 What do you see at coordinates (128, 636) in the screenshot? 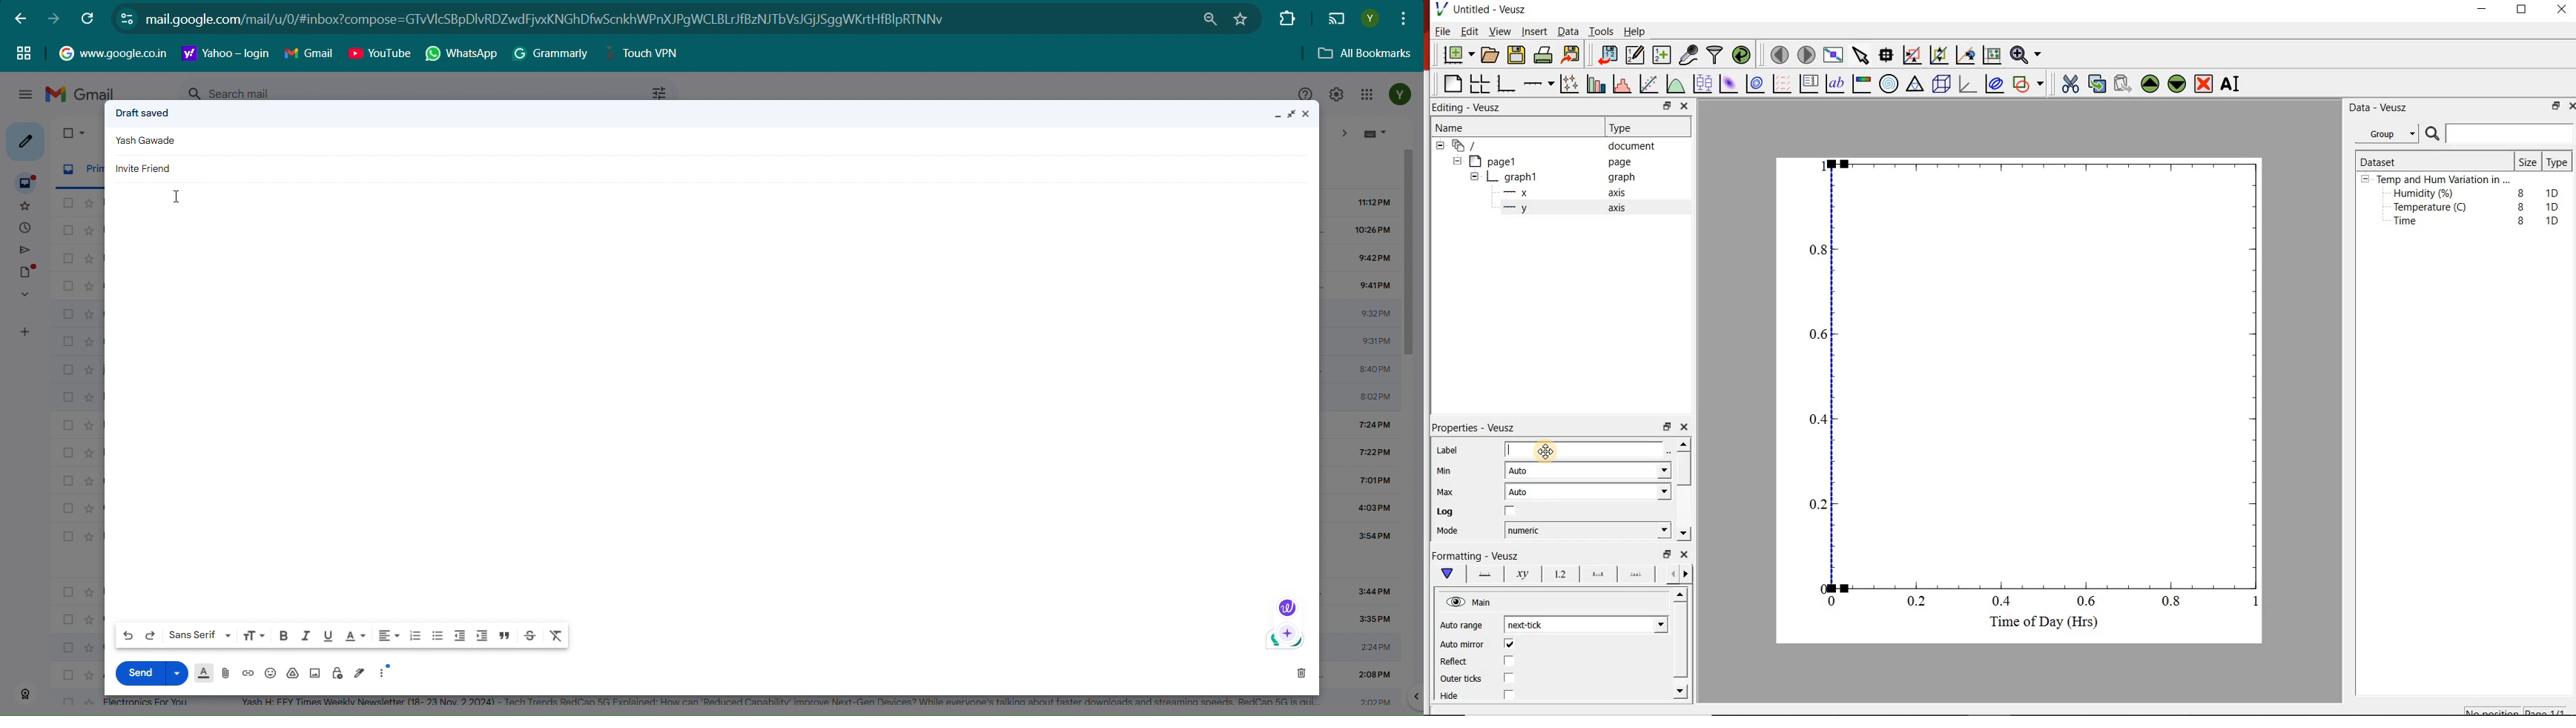
I see `Undo` at bounding box center [128, 636].